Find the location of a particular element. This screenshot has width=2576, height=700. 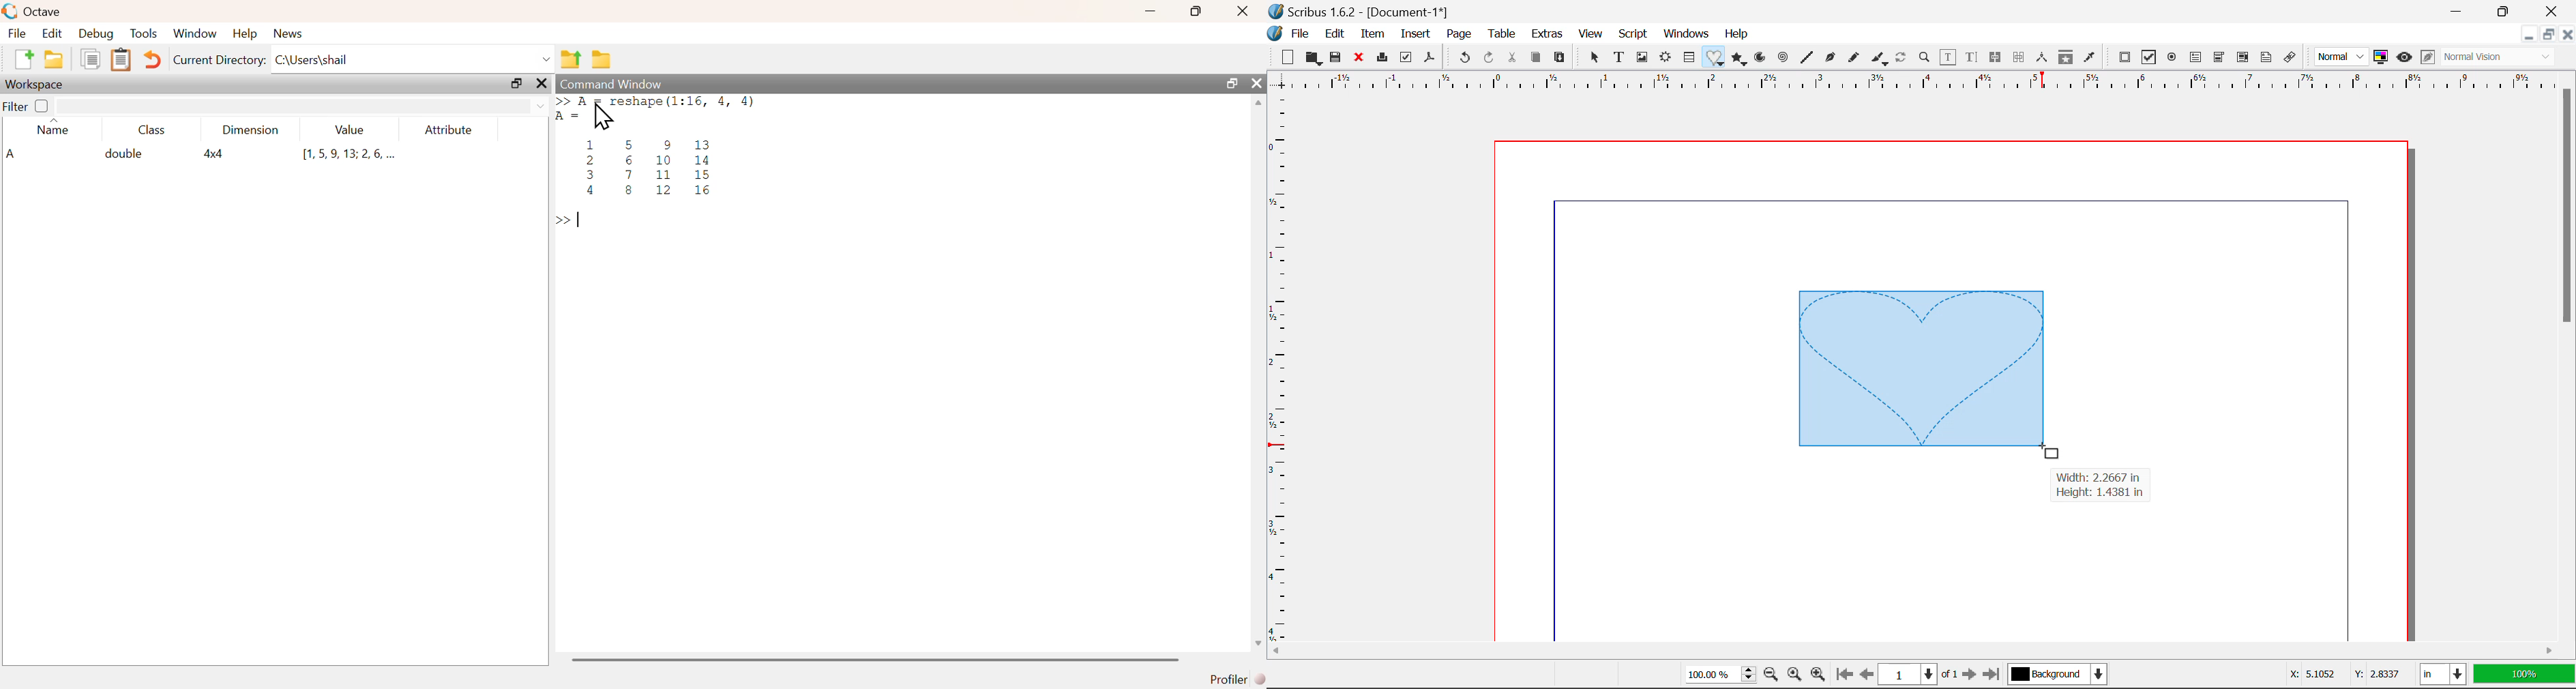

1 of 1 is located at coordinates (1919, 674).